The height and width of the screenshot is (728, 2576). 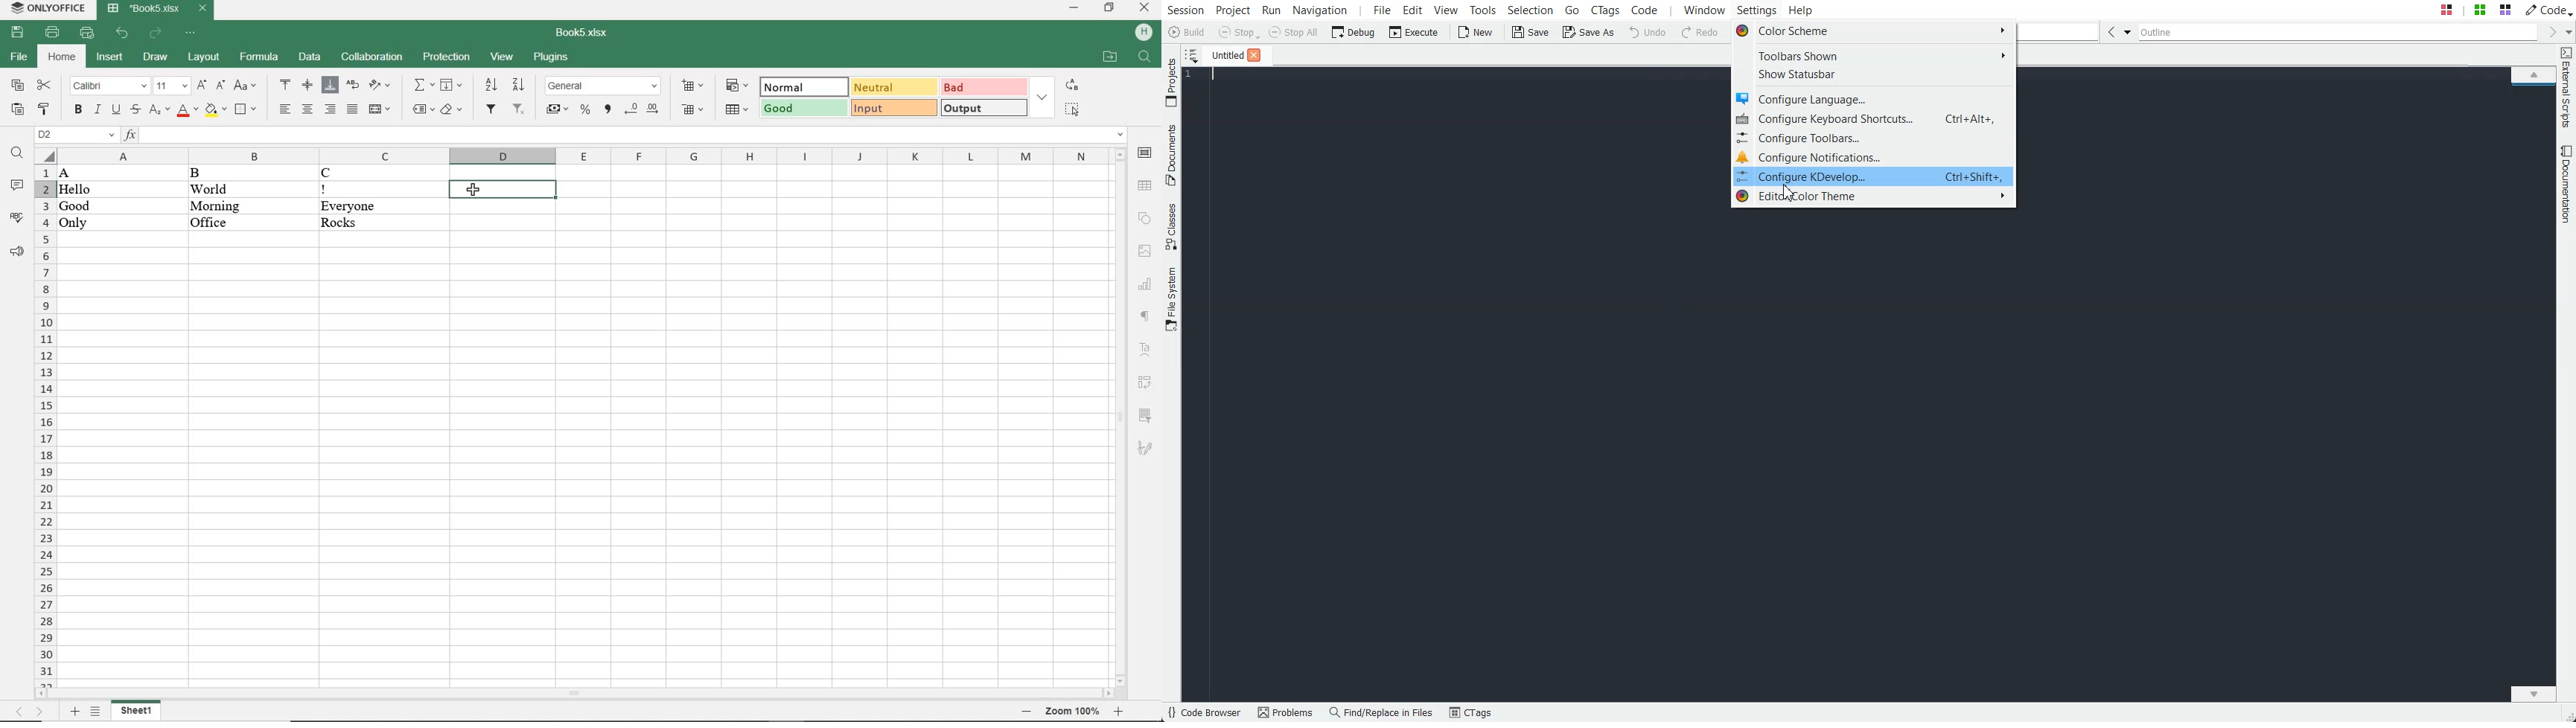 What do you see at coordinates (421, 109) in the screenshot?
I see `NAMED RANGES` at bounding box center [421, 109].